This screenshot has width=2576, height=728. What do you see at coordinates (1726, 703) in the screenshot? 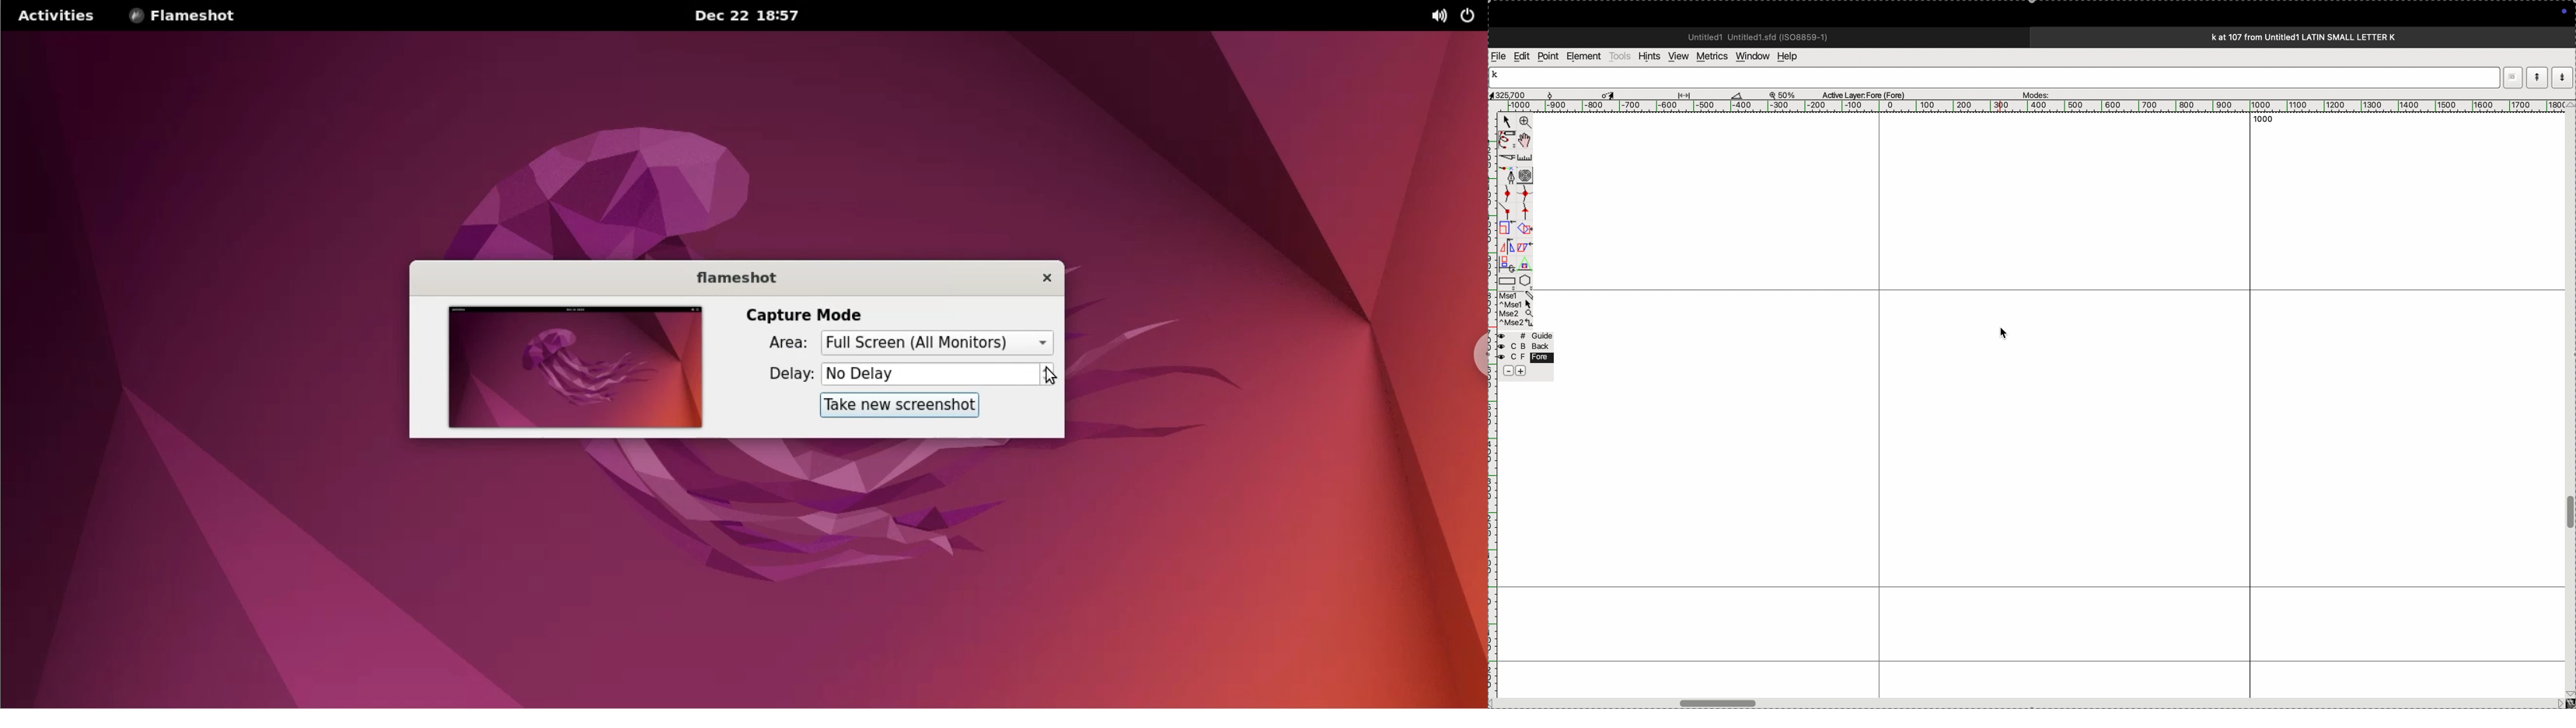
I see `toggle` at bounding box center [1726, 703].